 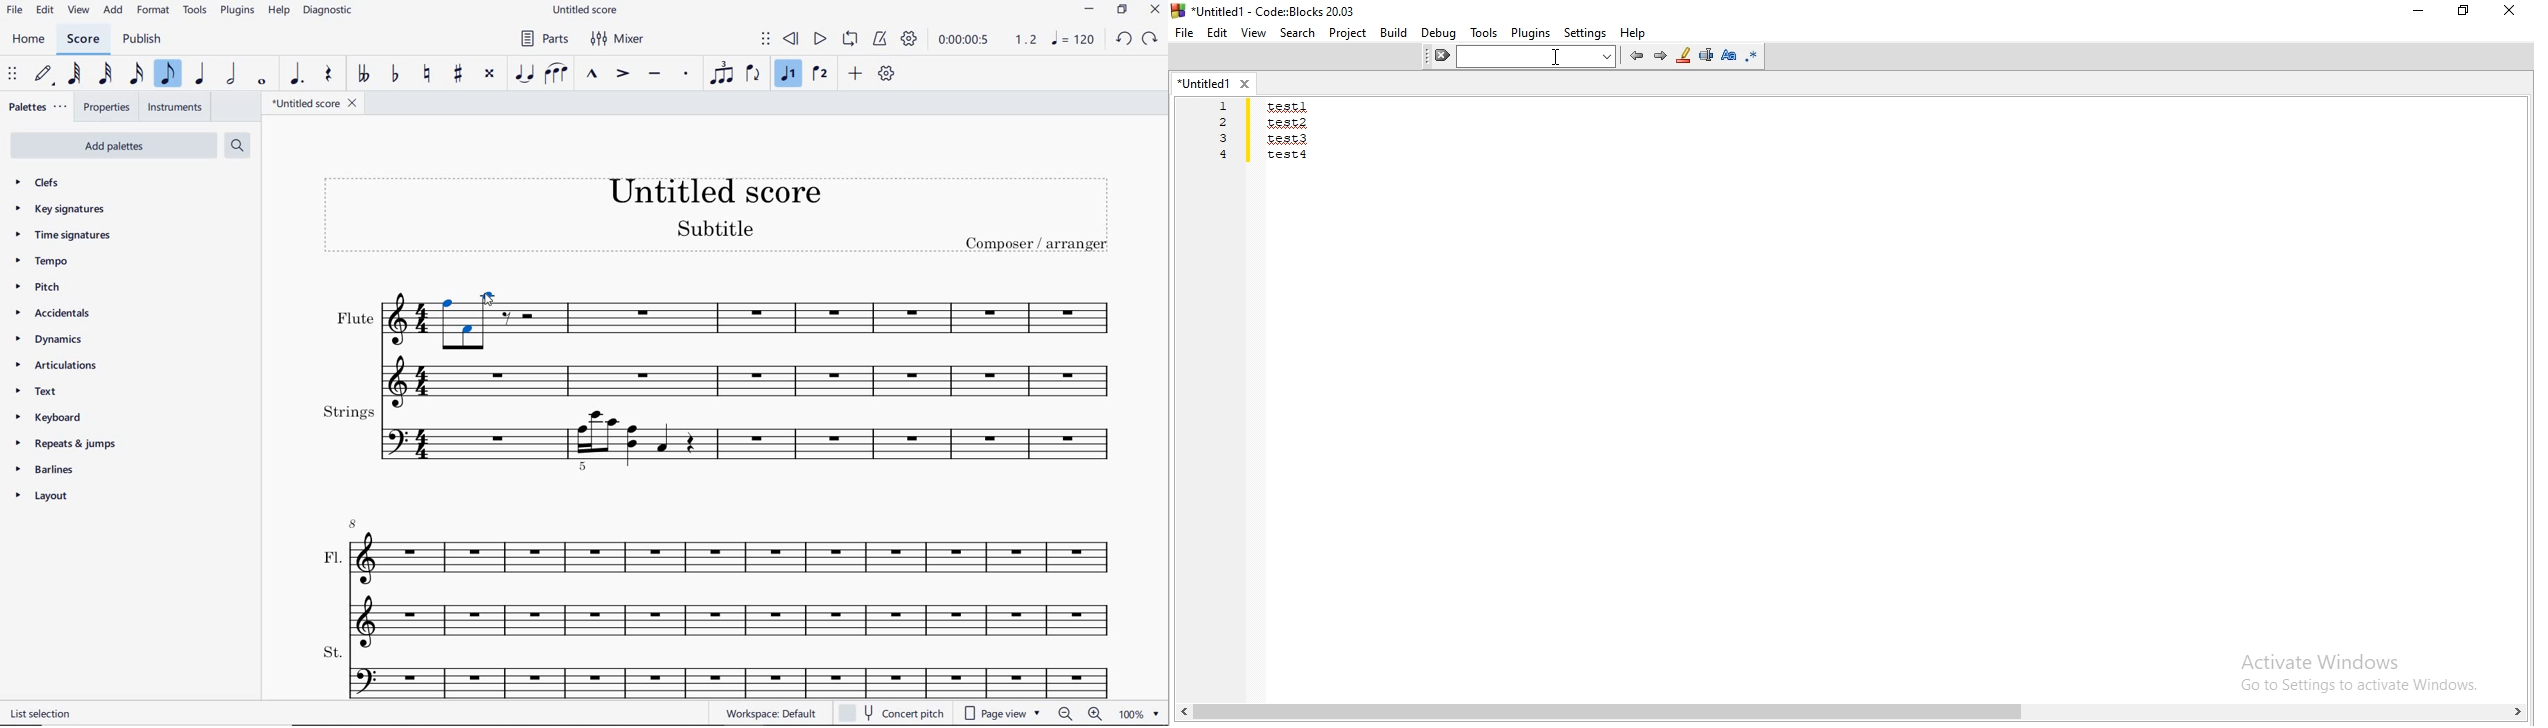 I want to click on TENUTO, so click(x=655, y=74).